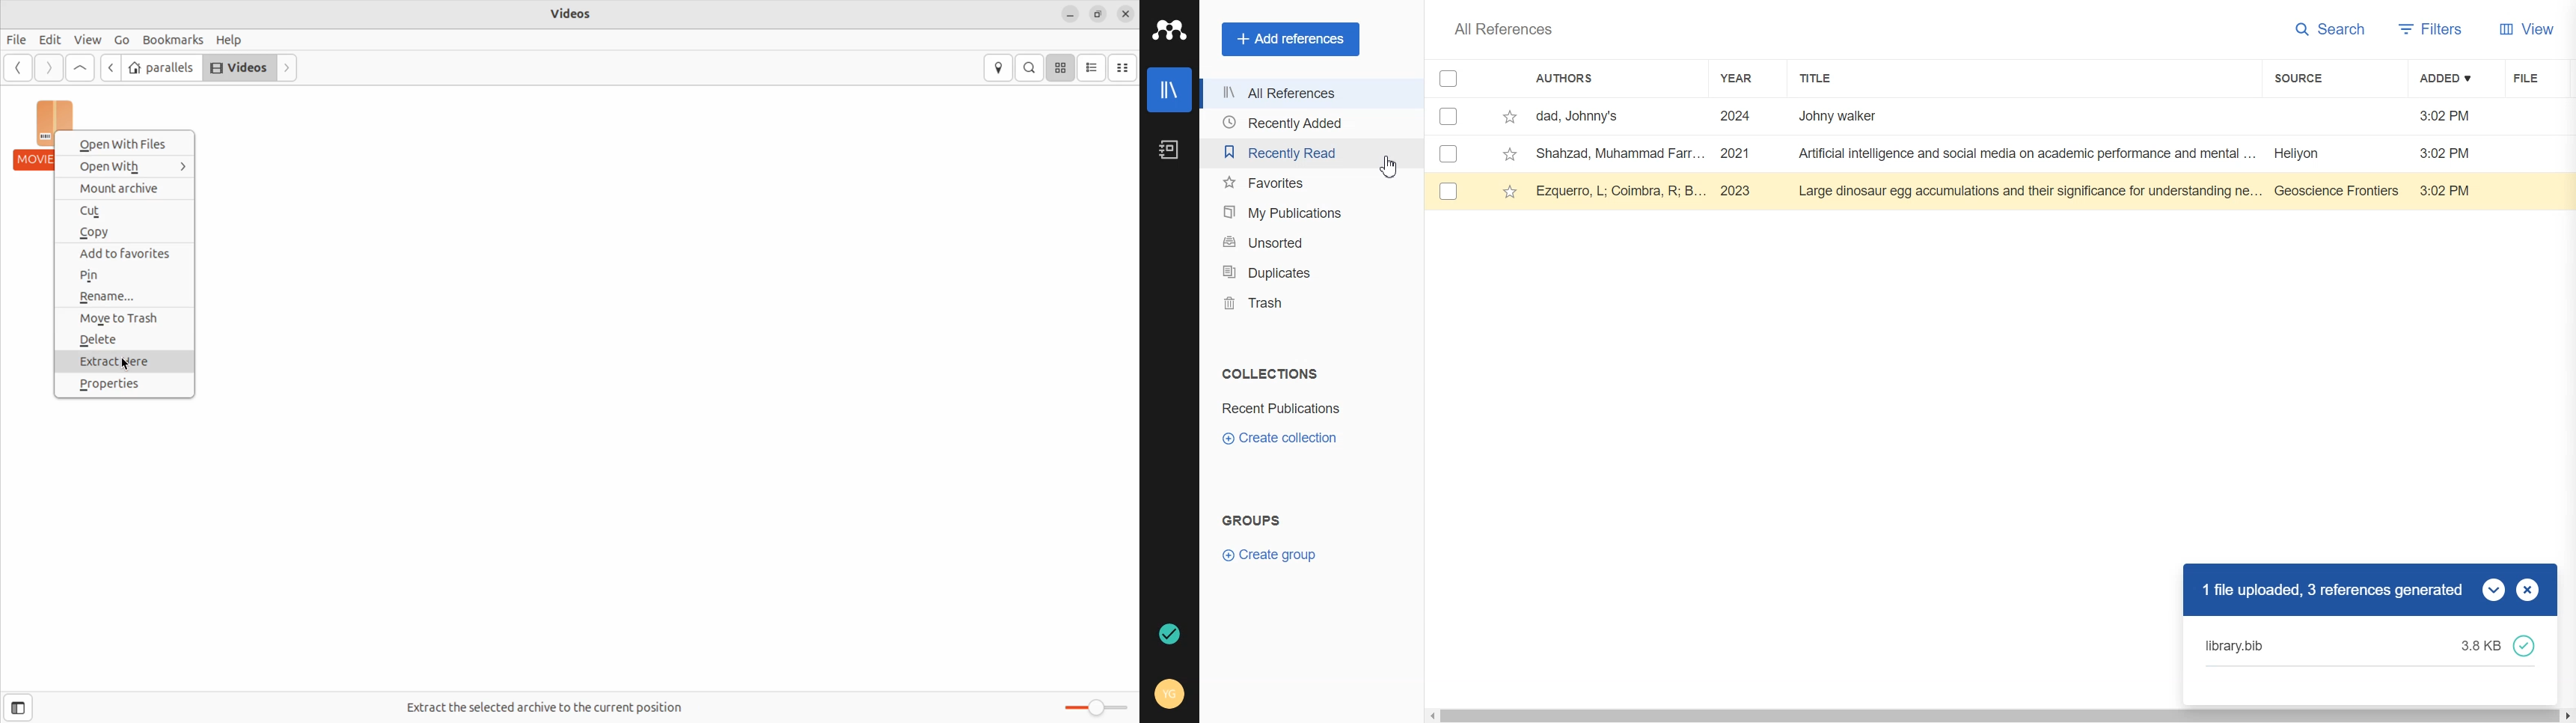 The image size is (2576, 728). I want to click on File, so click(1282, 409).